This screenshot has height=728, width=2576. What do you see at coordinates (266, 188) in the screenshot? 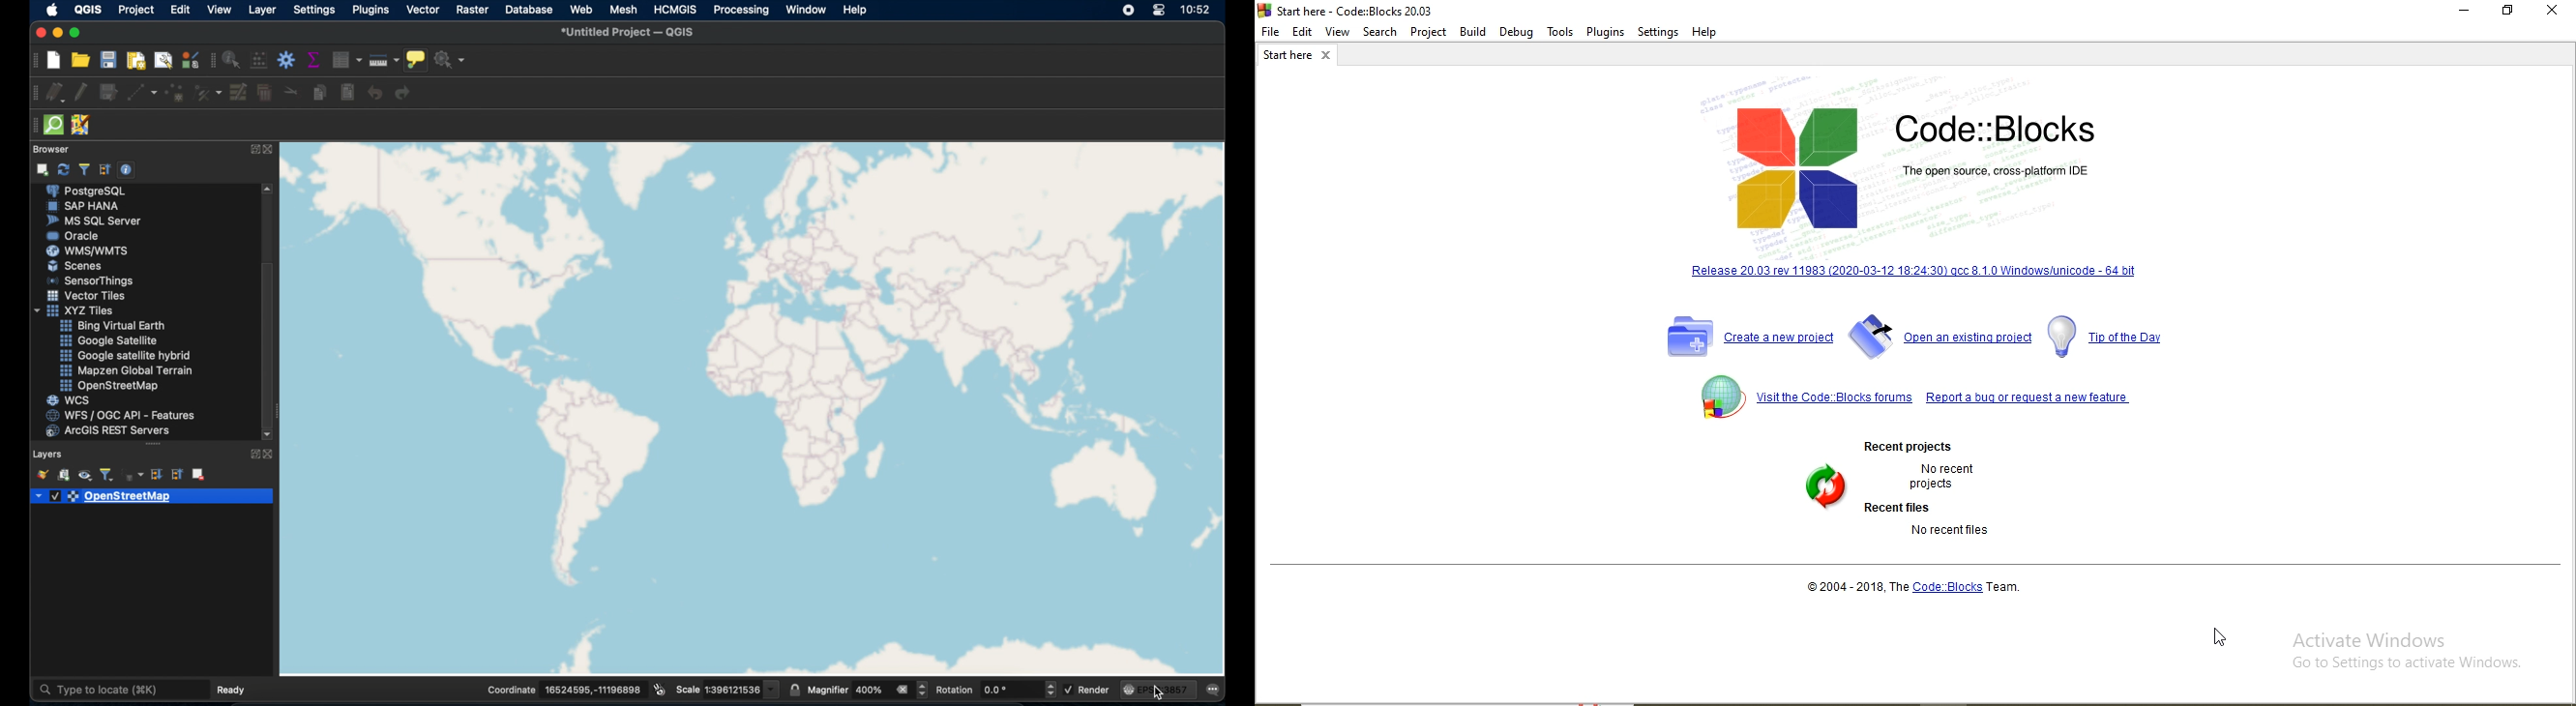
I see `scroll up arrow` at bounding box center [266, 188].